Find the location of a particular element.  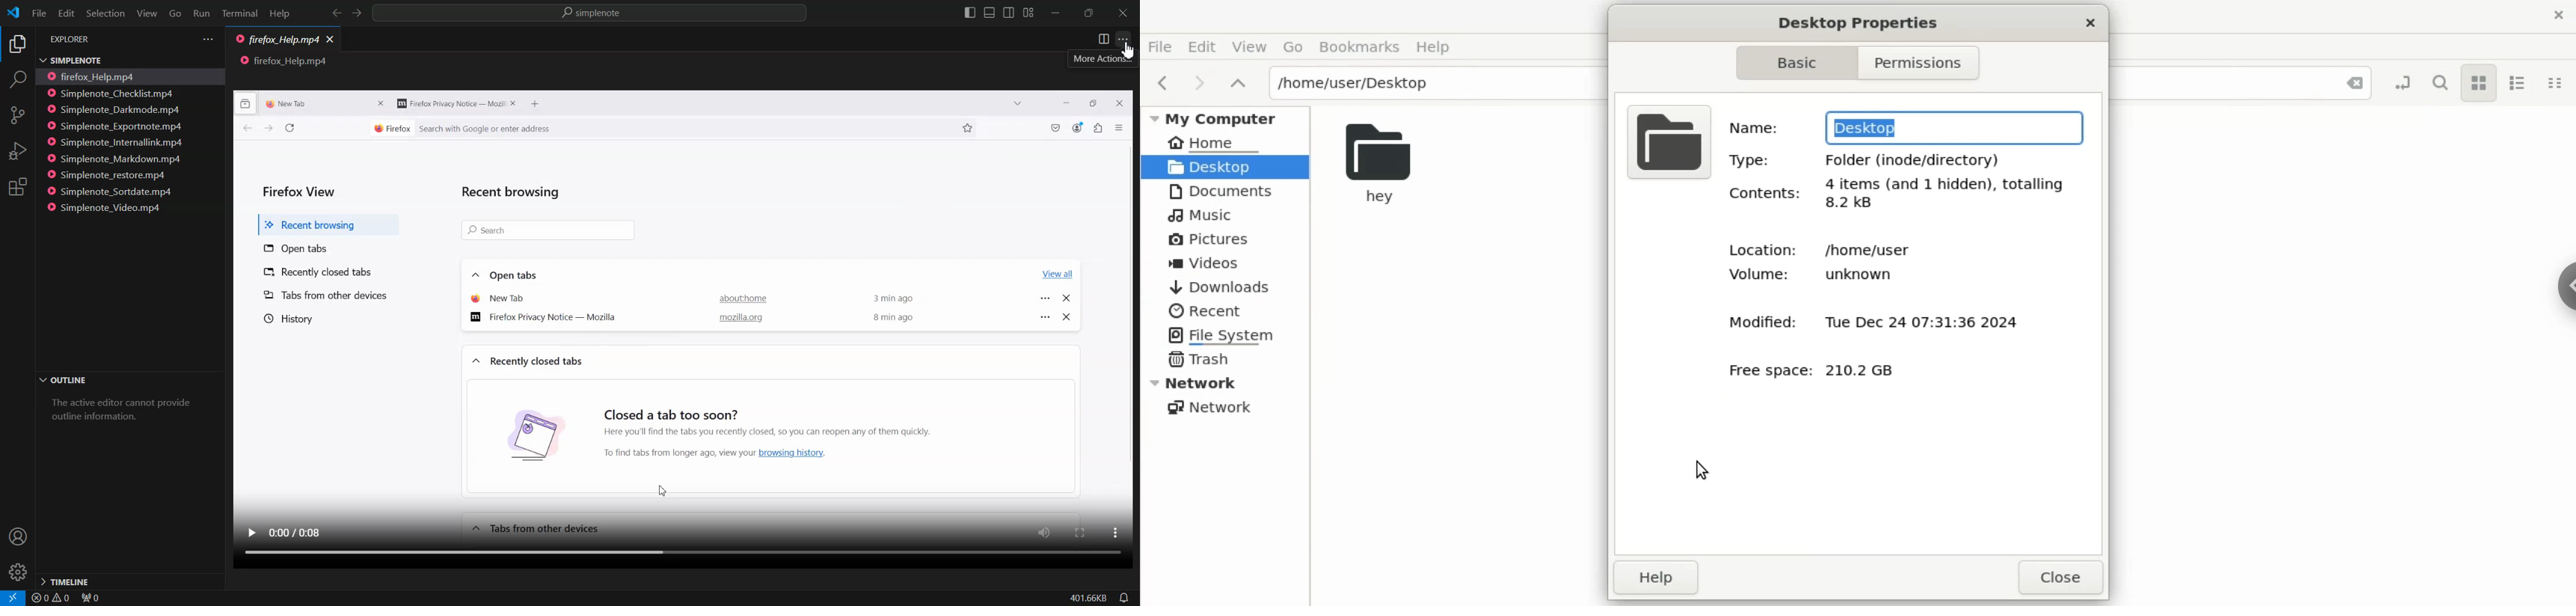

unknown is located at coordinates (1853, 277).